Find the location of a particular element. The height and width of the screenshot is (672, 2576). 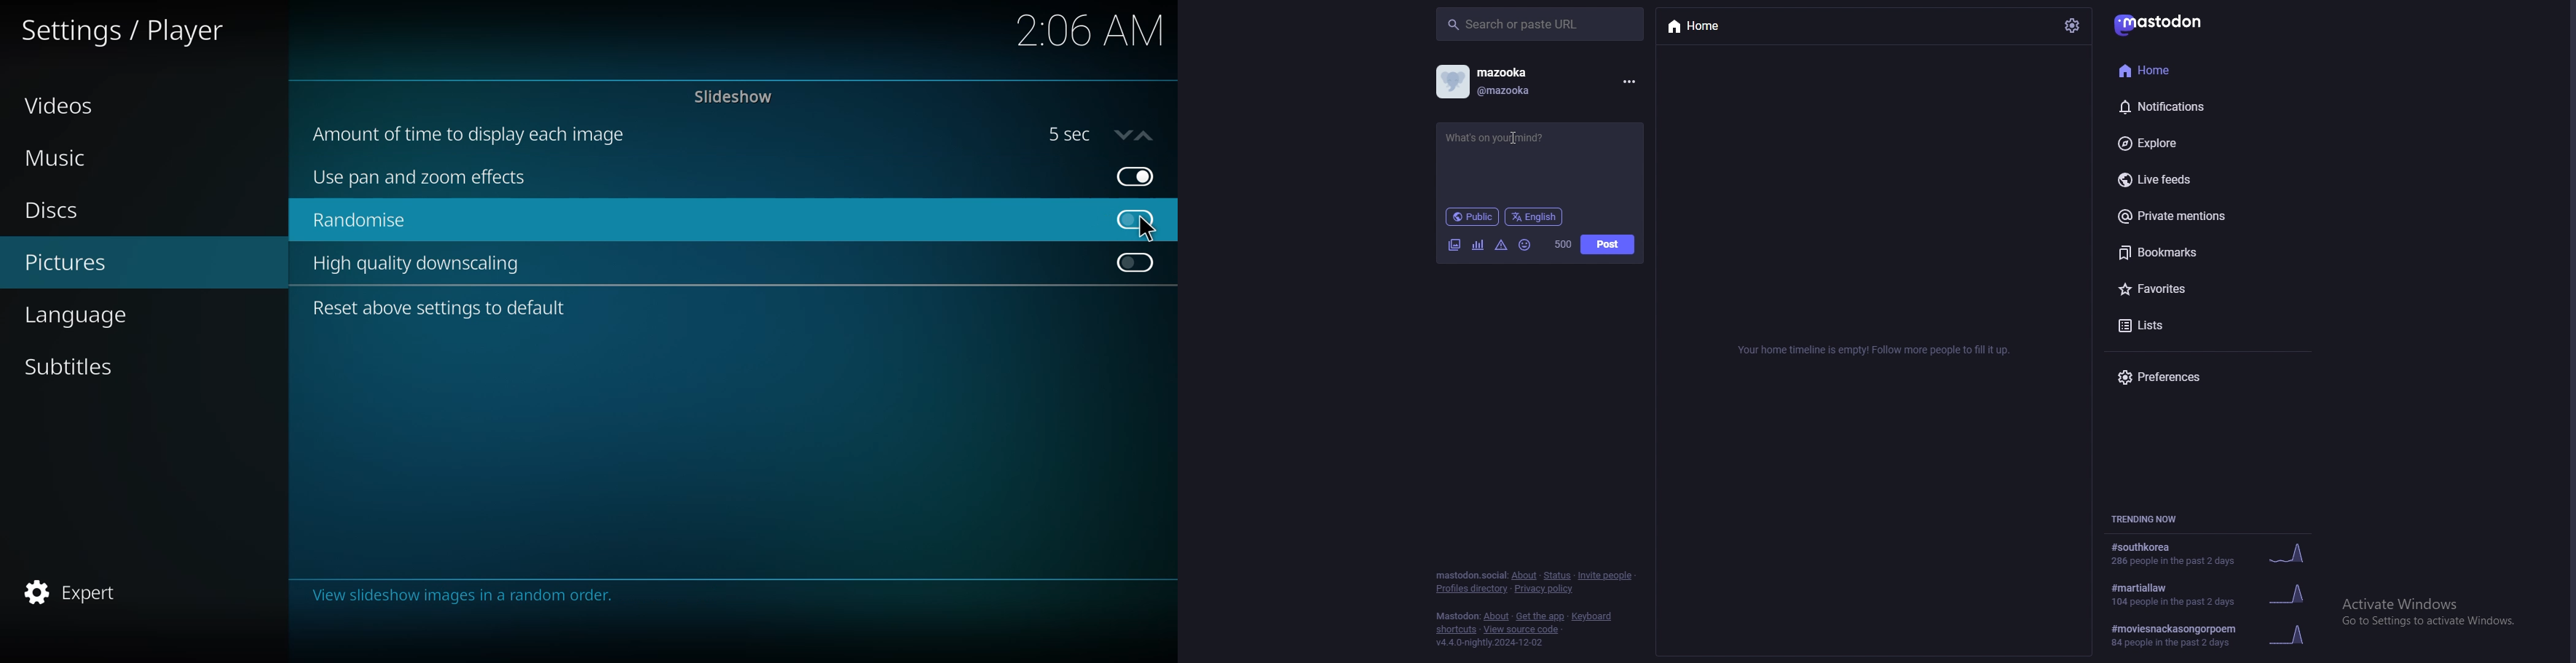

warnings is located at coordinates (1501, 246).